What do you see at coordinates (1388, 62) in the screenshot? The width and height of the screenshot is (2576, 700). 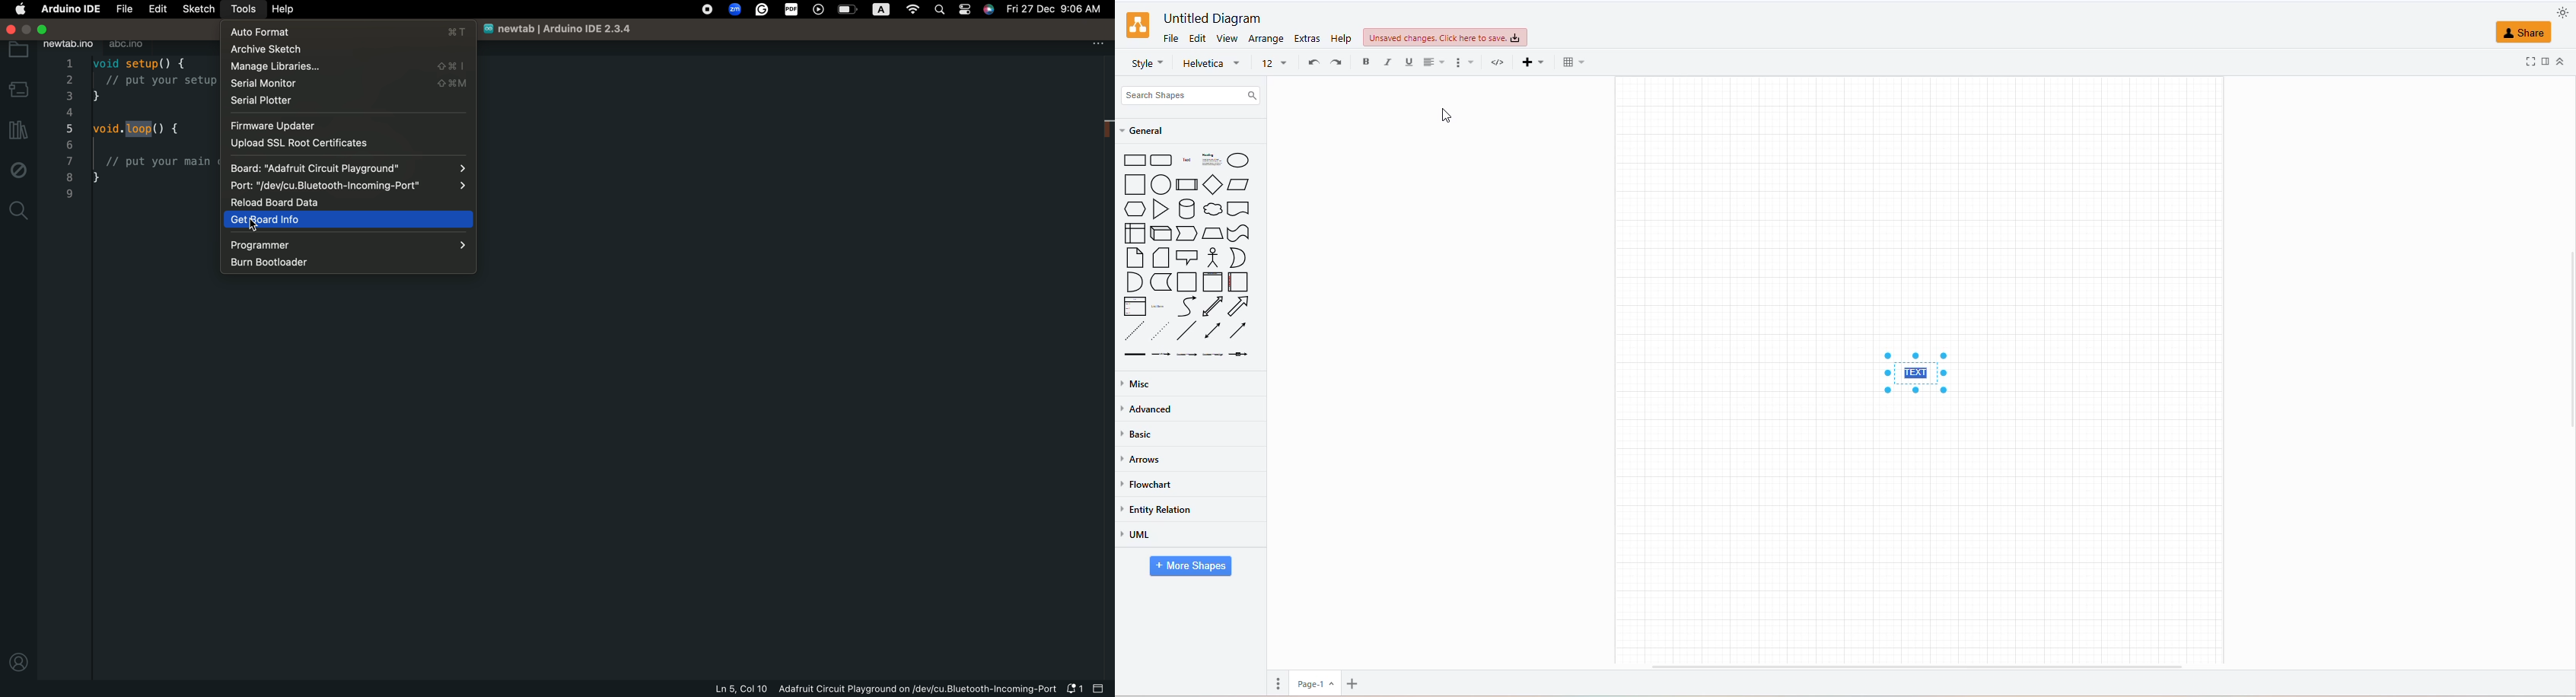 I see `italics` at bounding box center [1388, 62].